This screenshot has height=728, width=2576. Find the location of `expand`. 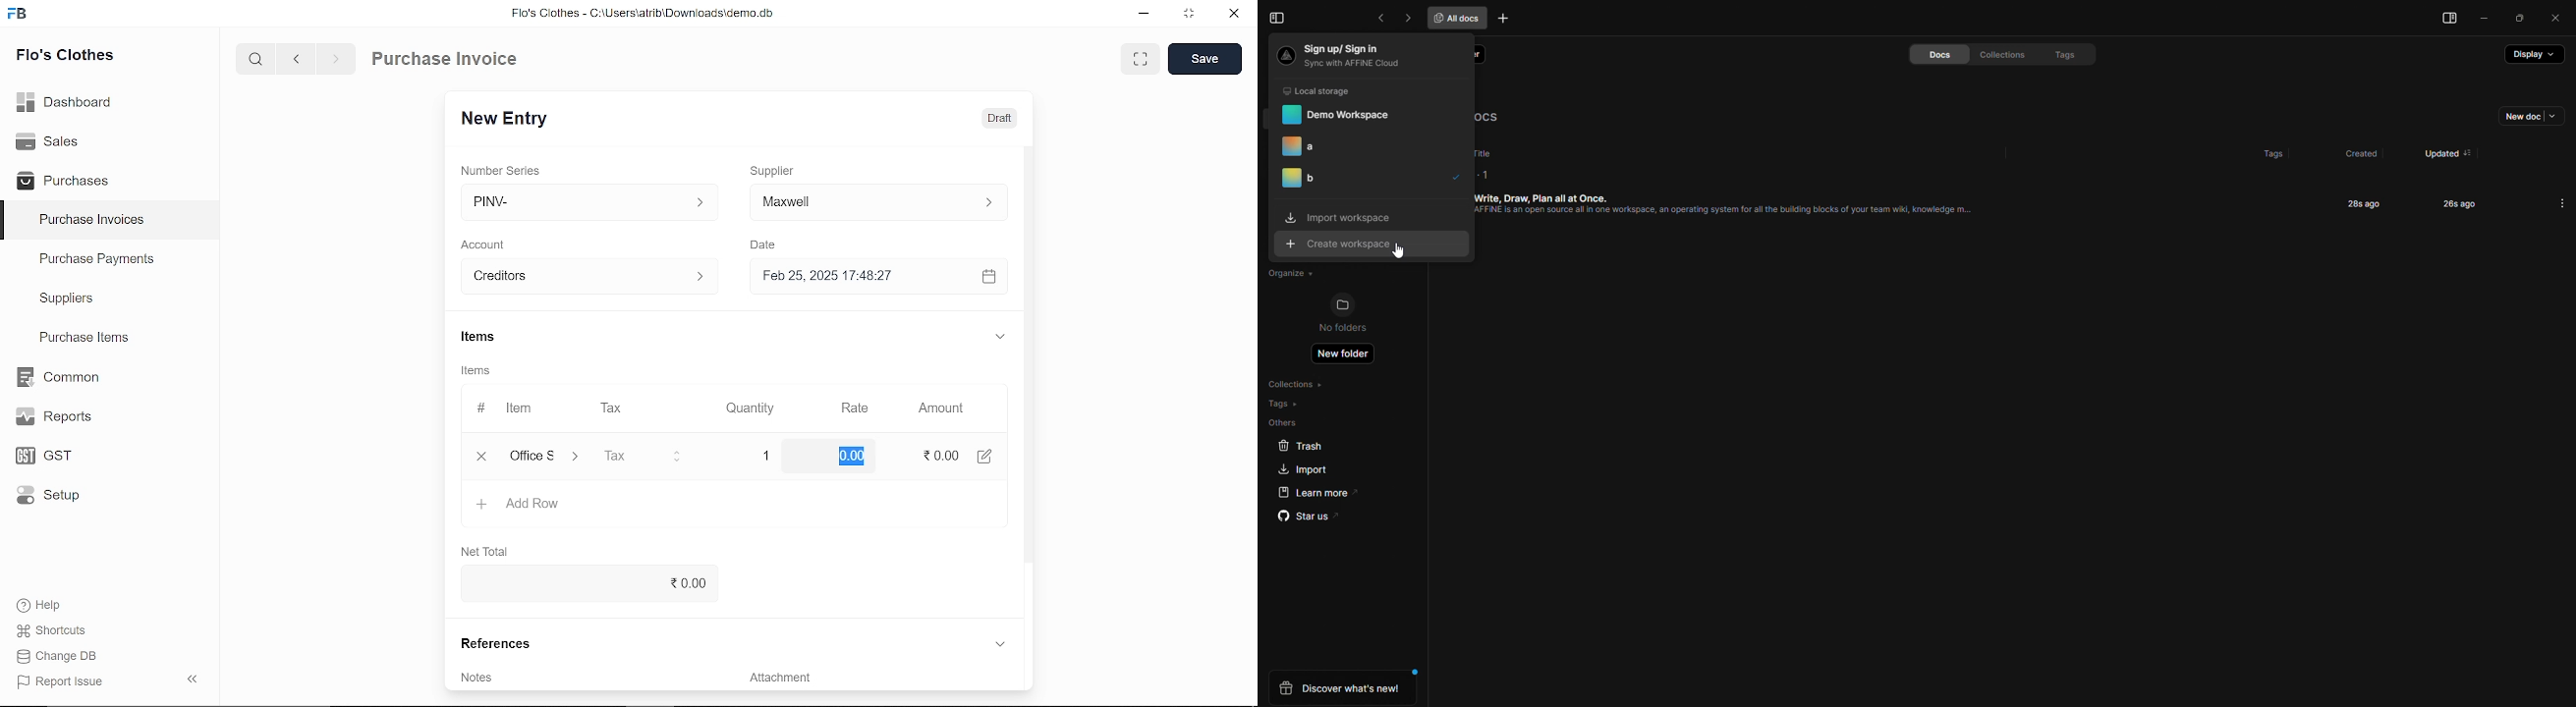

expand is located at coordinates (999, 643).